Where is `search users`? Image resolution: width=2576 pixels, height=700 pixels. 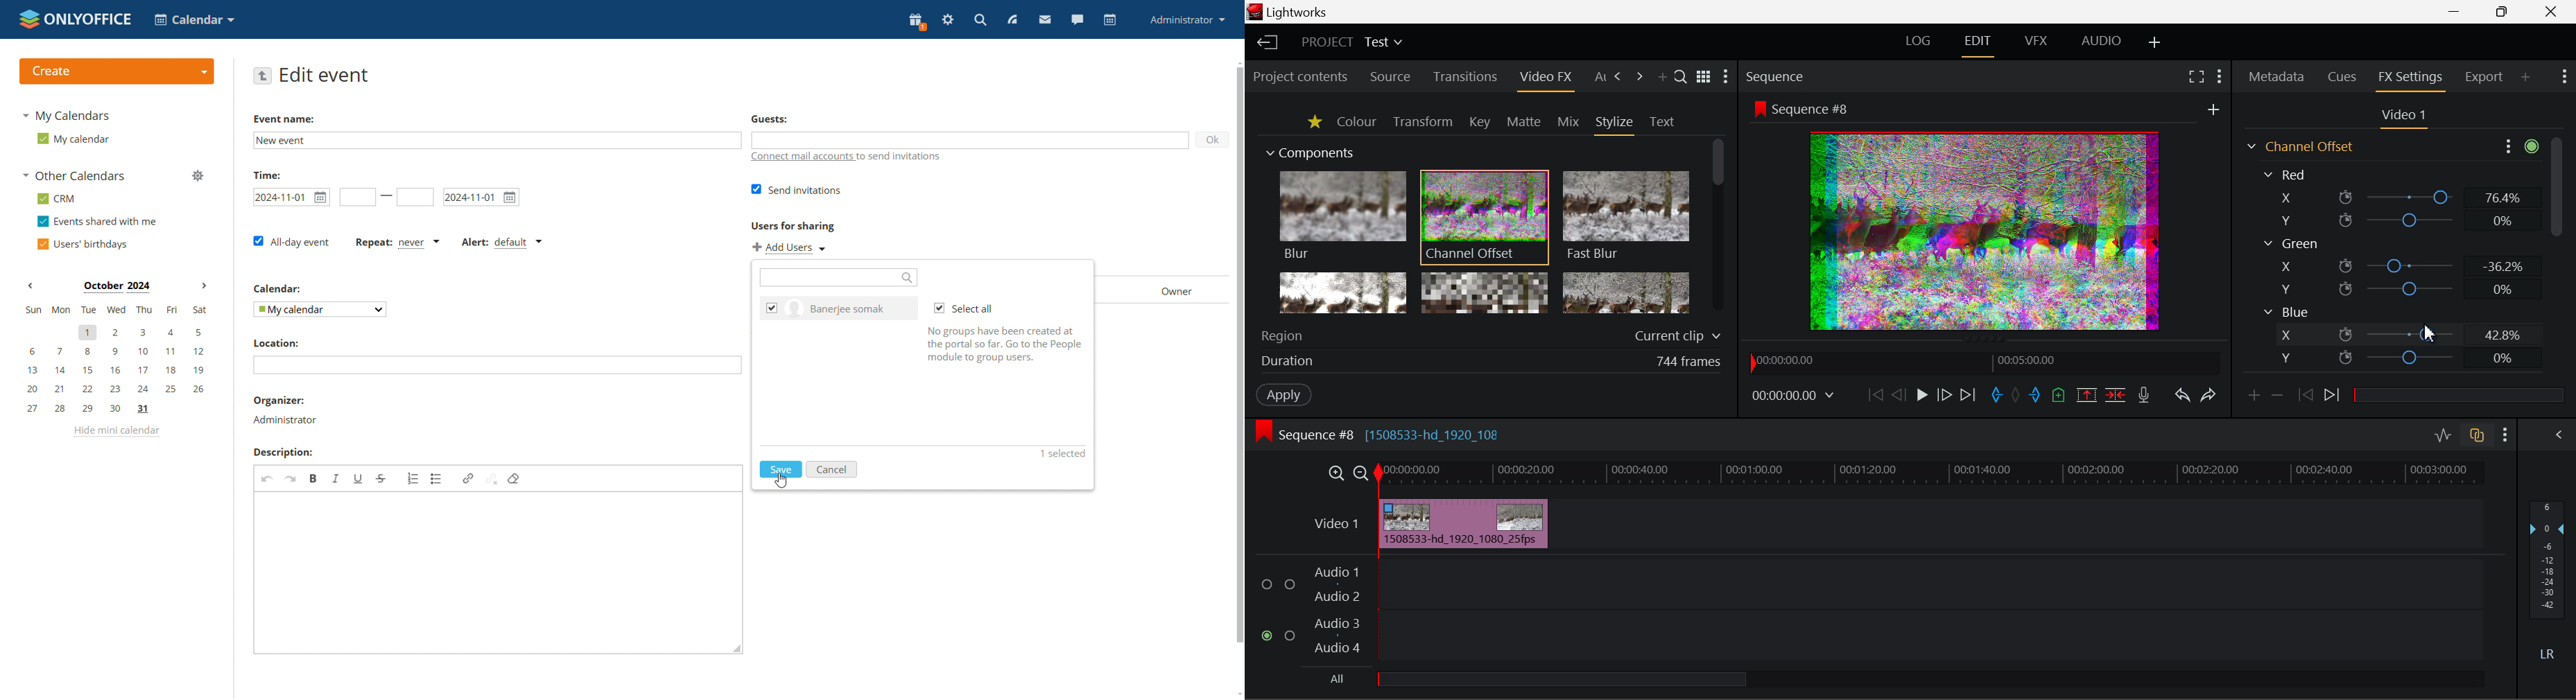
search users is located at coordinates (839, 277).